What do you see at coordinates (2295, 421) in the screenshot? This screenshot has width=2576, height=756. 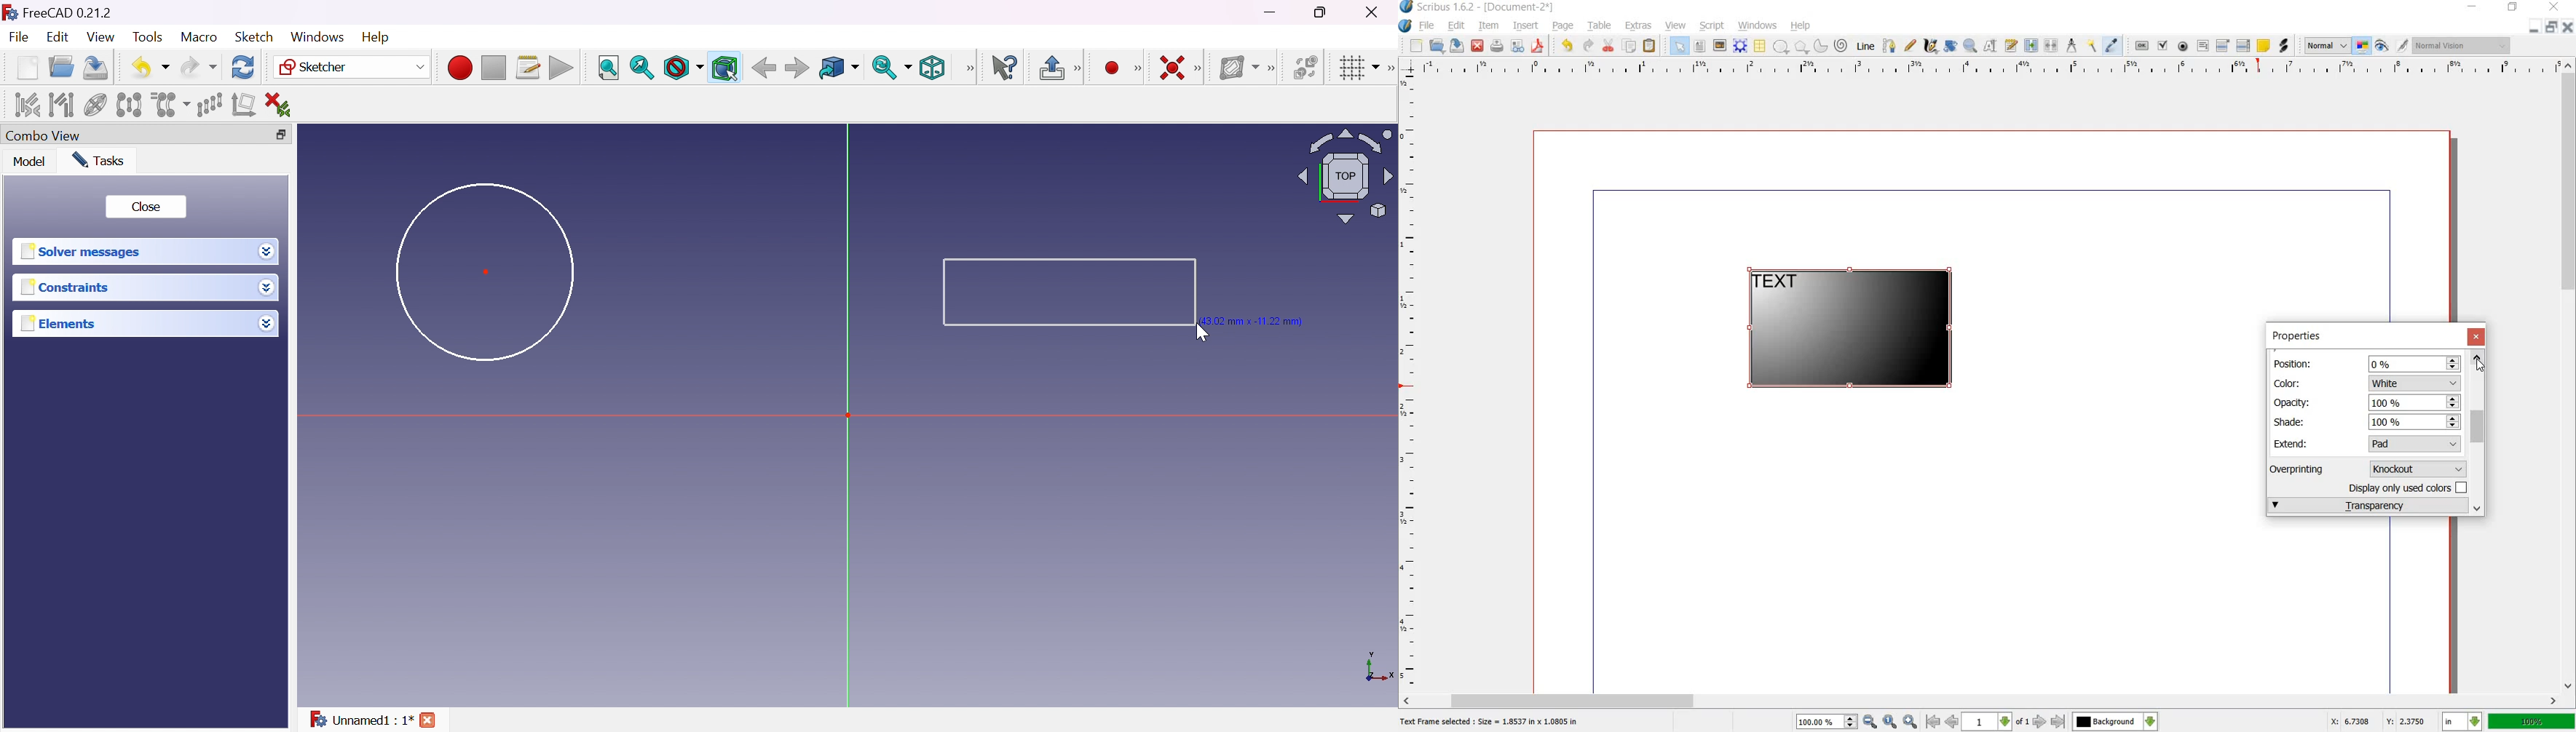 I see `shade` at bounding box center [2295, 421].